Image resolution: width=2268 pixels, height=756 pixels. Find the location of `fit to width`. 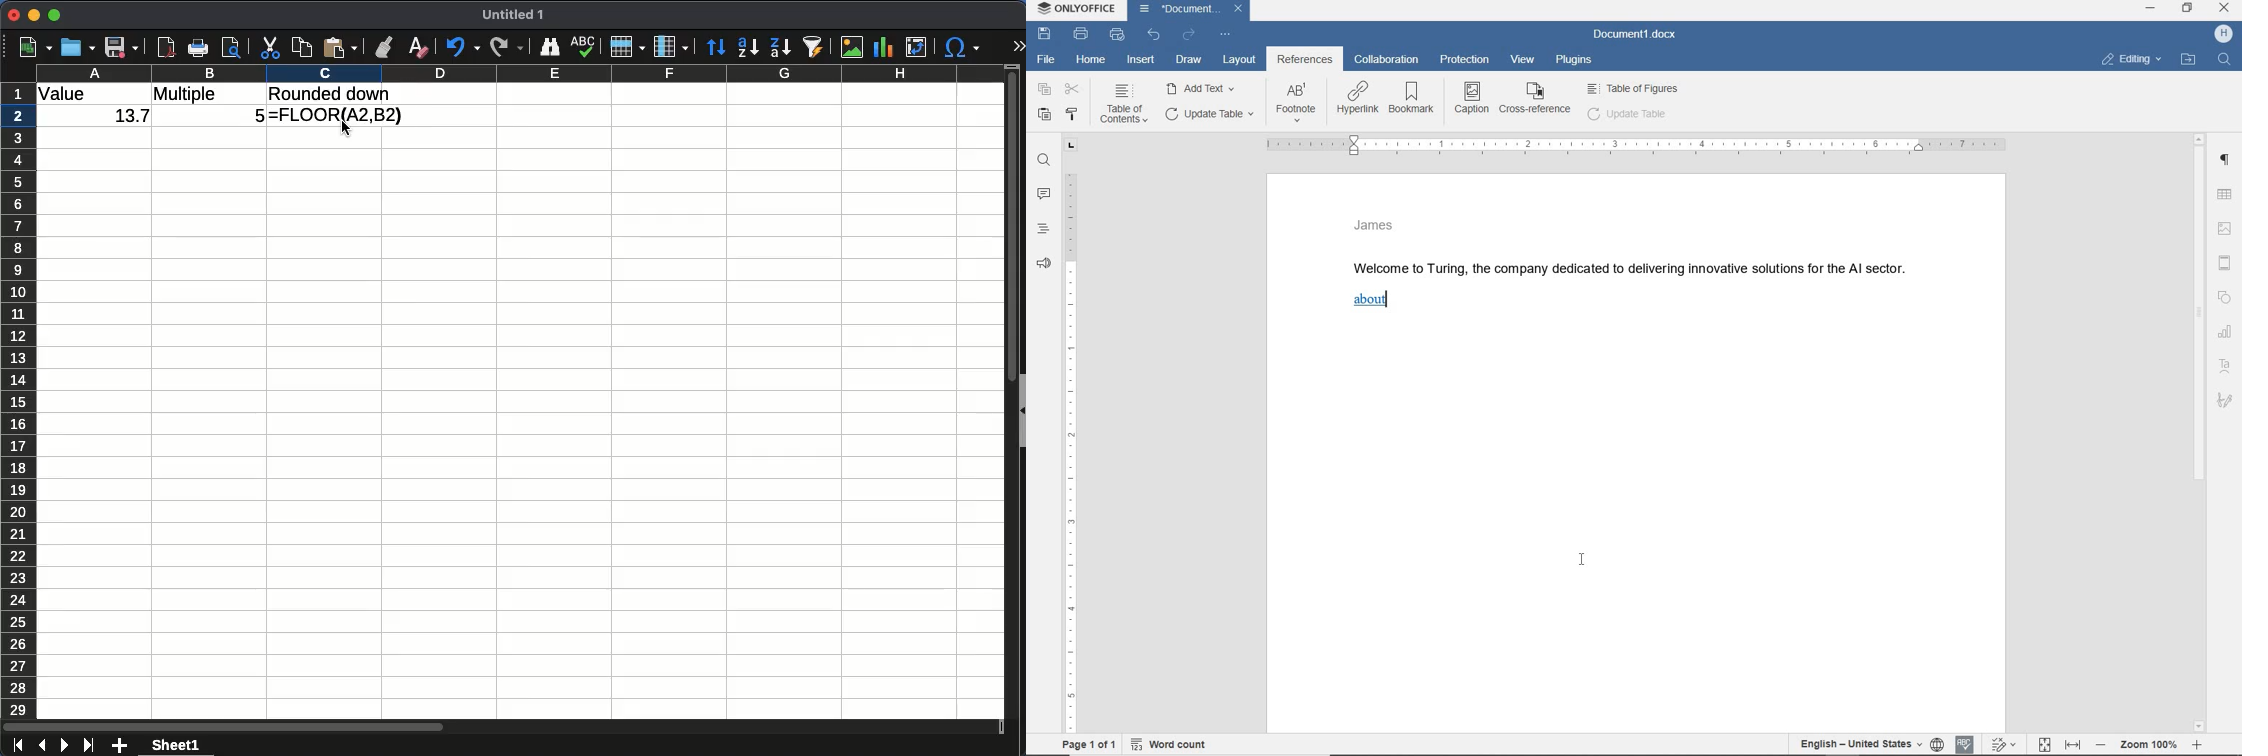

fit to width is located at coordinates (2073, 744).